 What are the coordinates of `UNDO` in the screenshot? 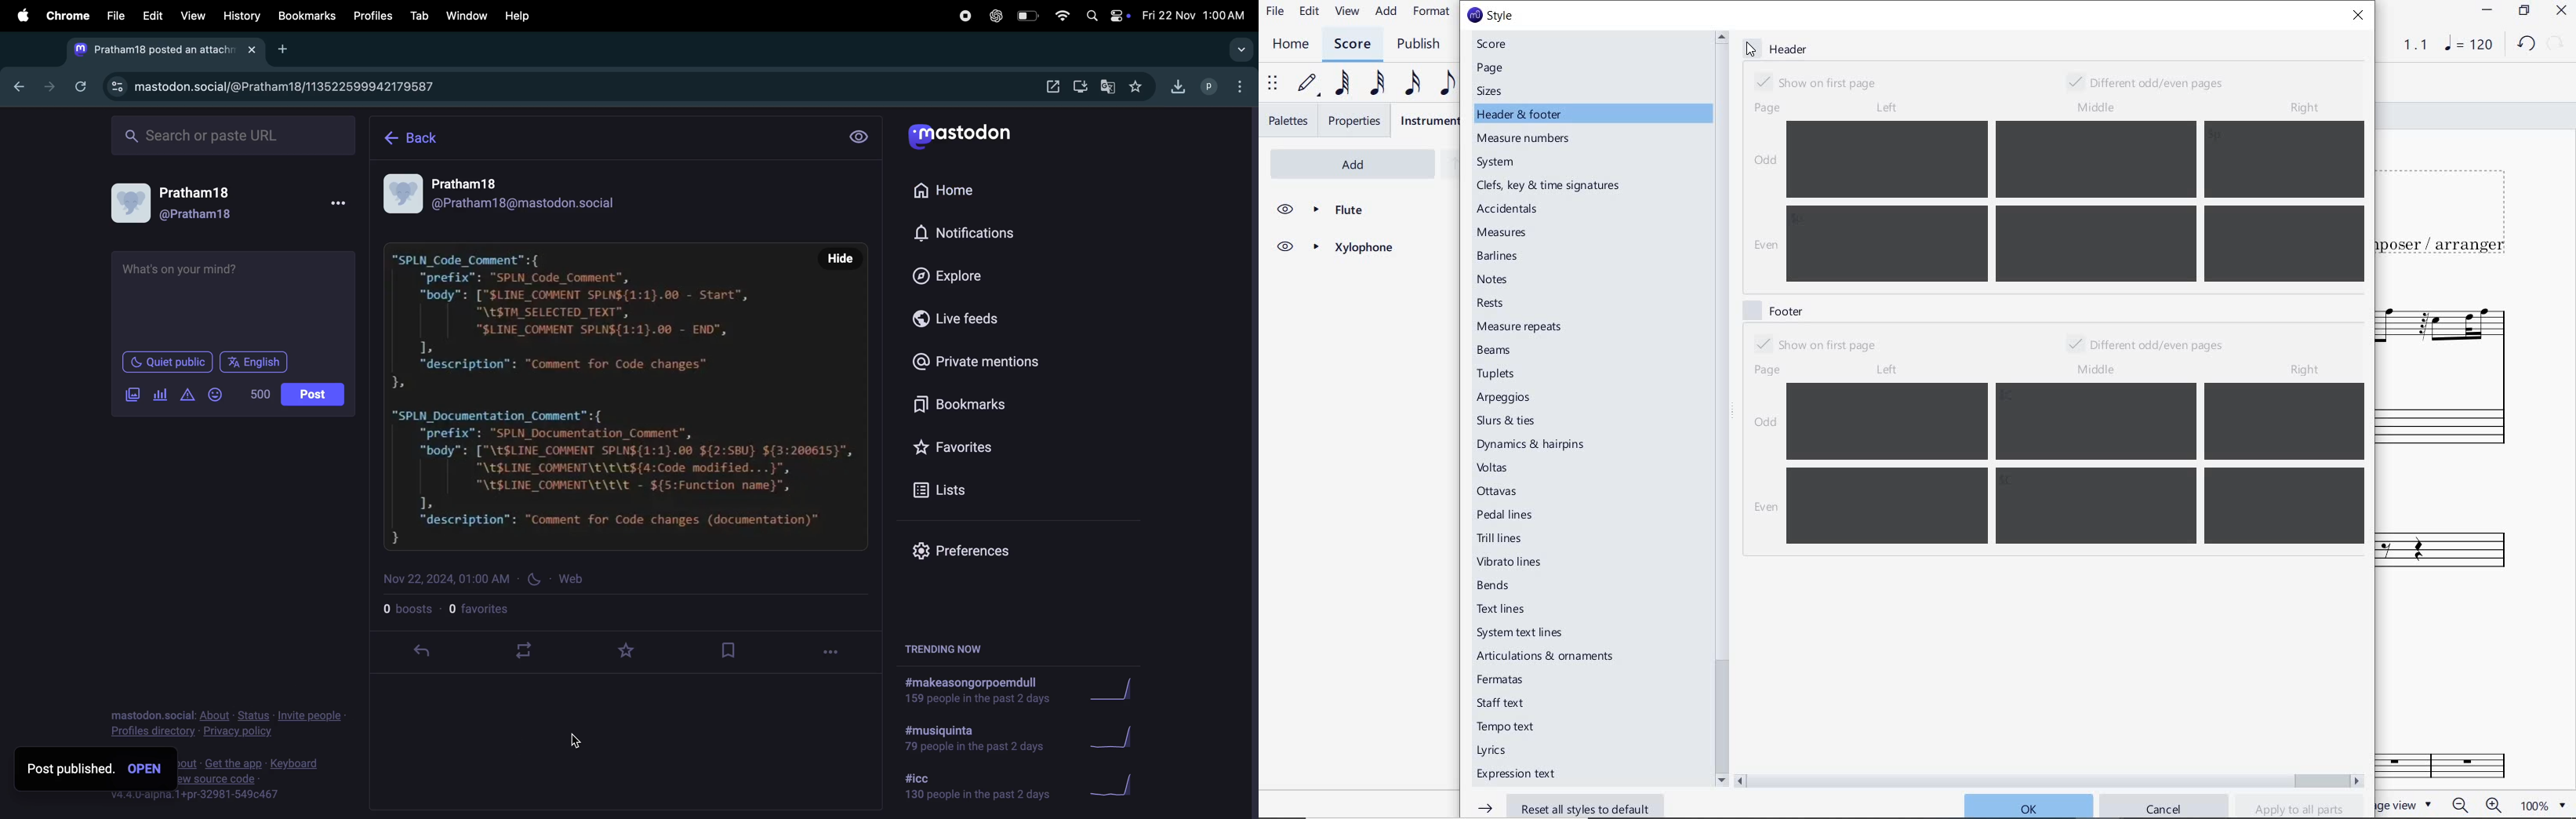 It's located at (2525, 45).